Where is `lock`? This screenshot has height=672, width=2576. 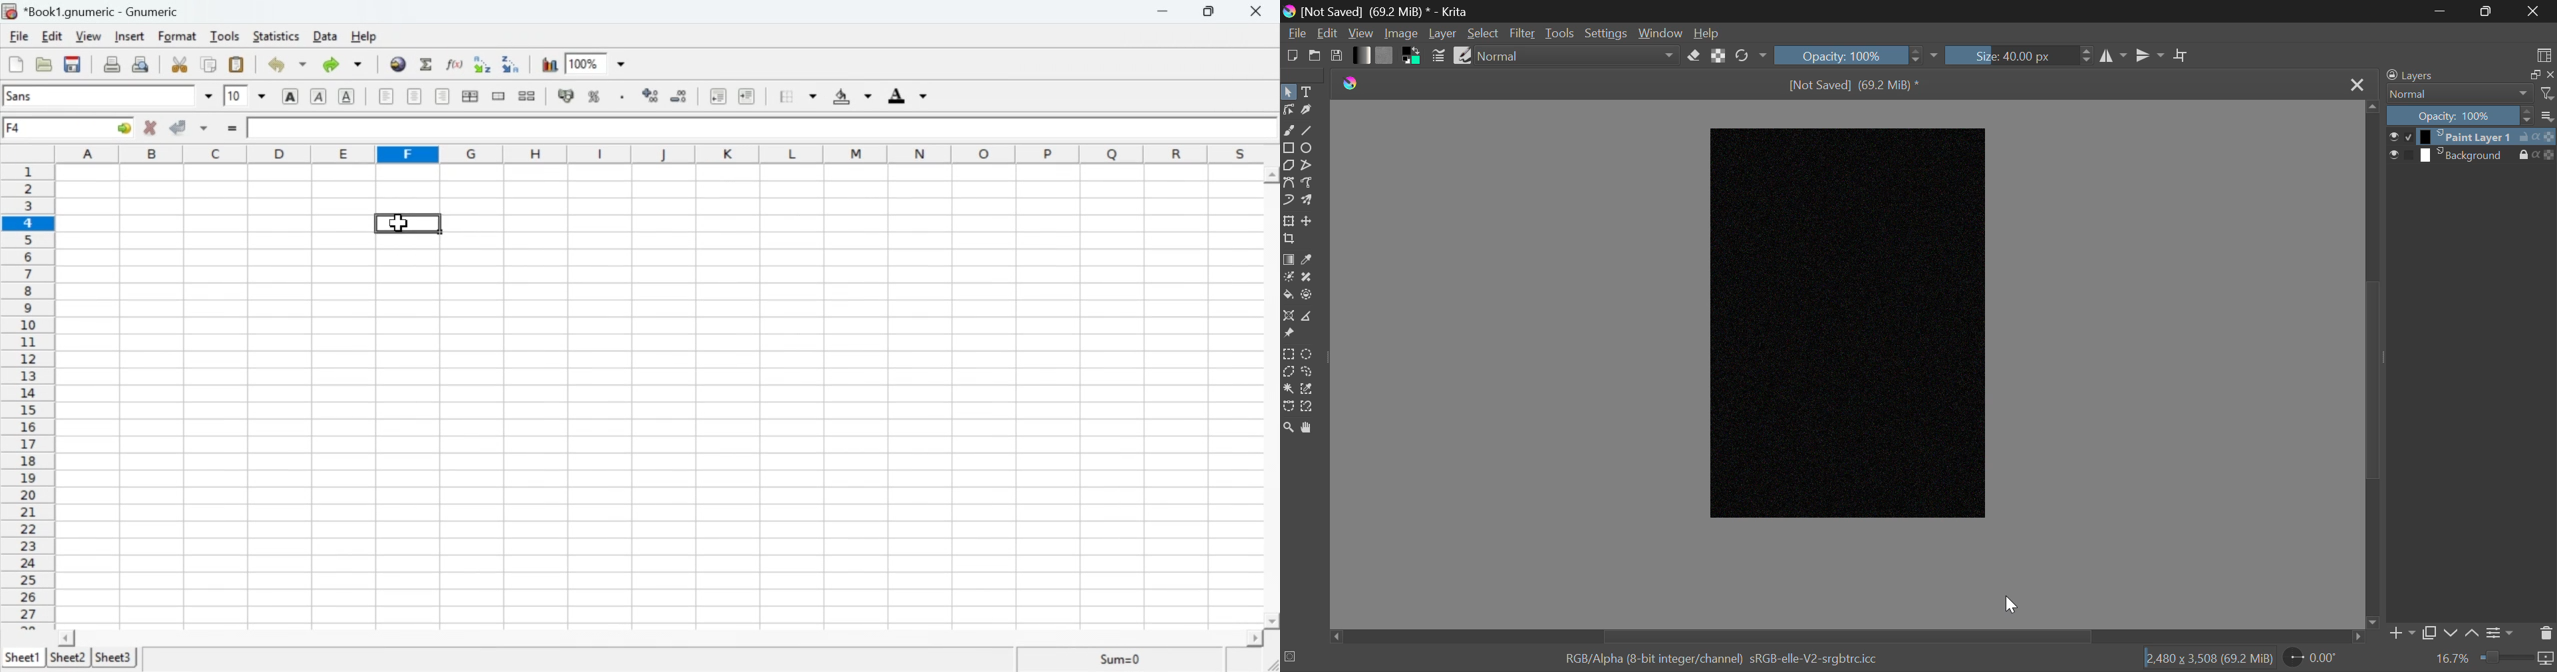
lock is located at coordinates (2521, 136).